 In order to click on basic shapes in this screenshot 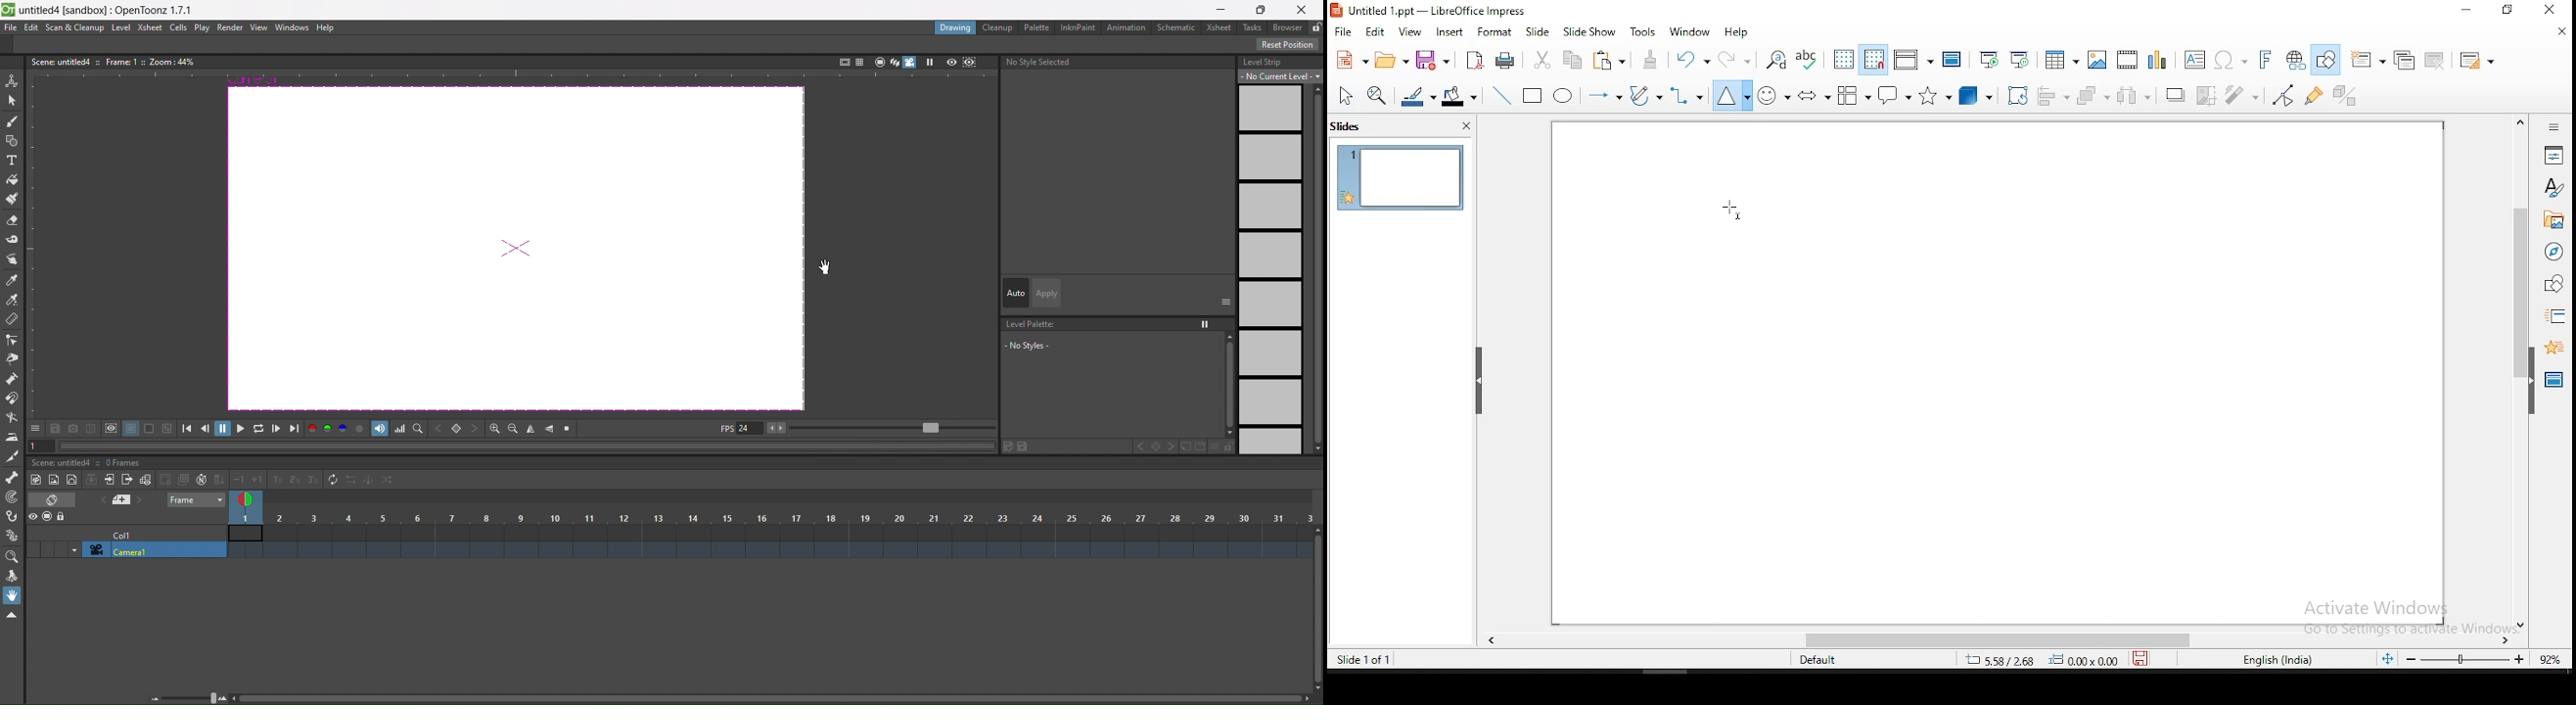, I will do `click(1731, 96)`.